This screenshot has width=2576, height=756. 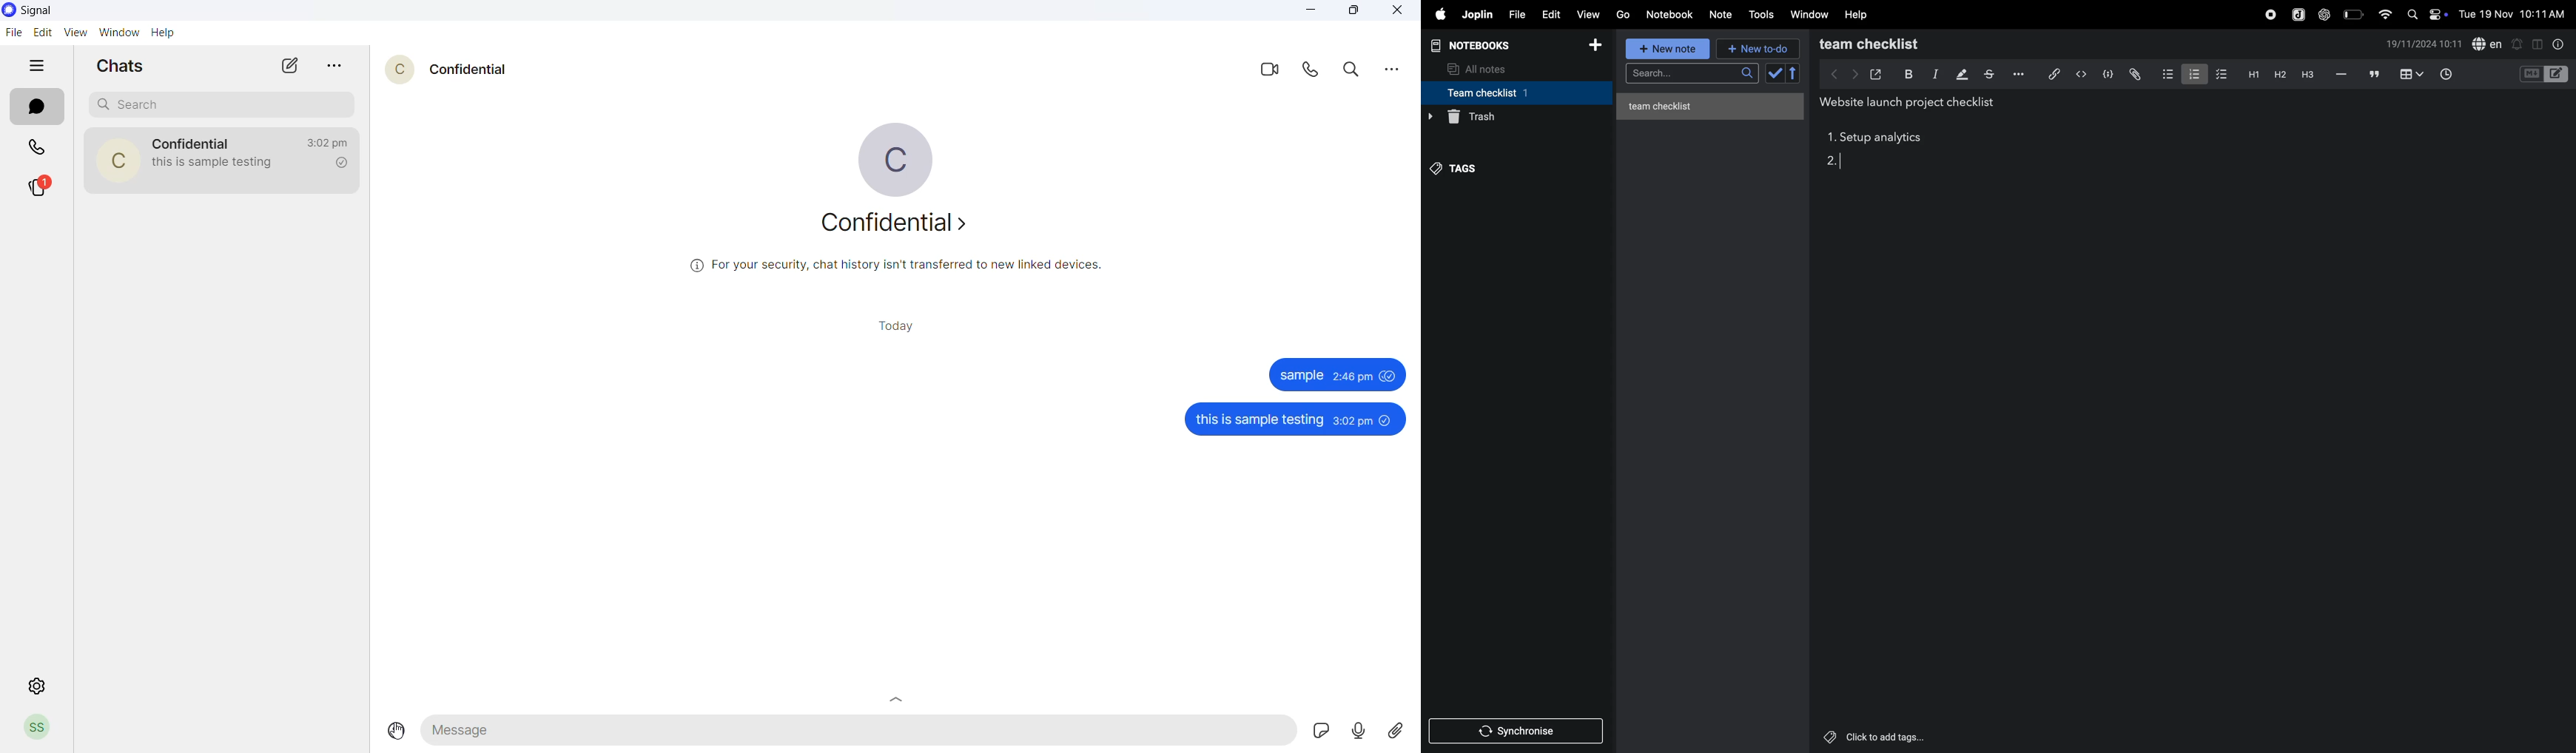 I want to click on setup analytics, so click(x=1885, y=139).